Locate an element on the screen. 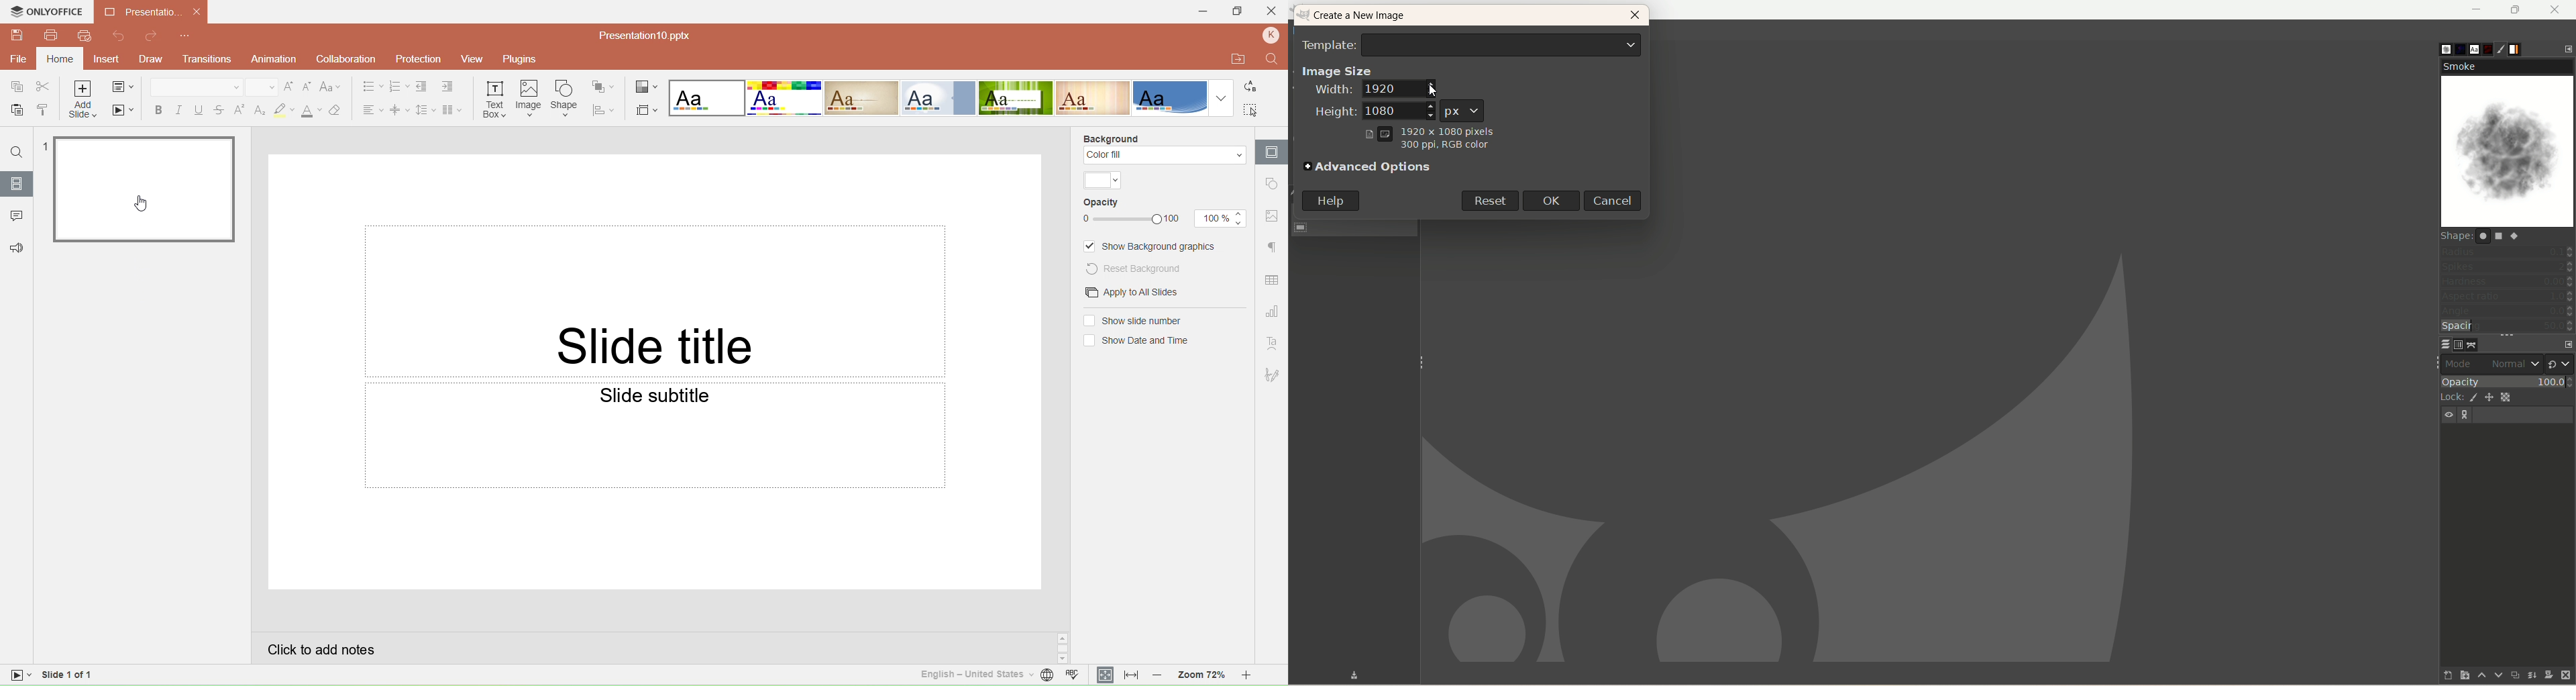 Image resolution: width=2576 pixels, height=700 pixels. Insert text box is located at coordinates (495, 97).